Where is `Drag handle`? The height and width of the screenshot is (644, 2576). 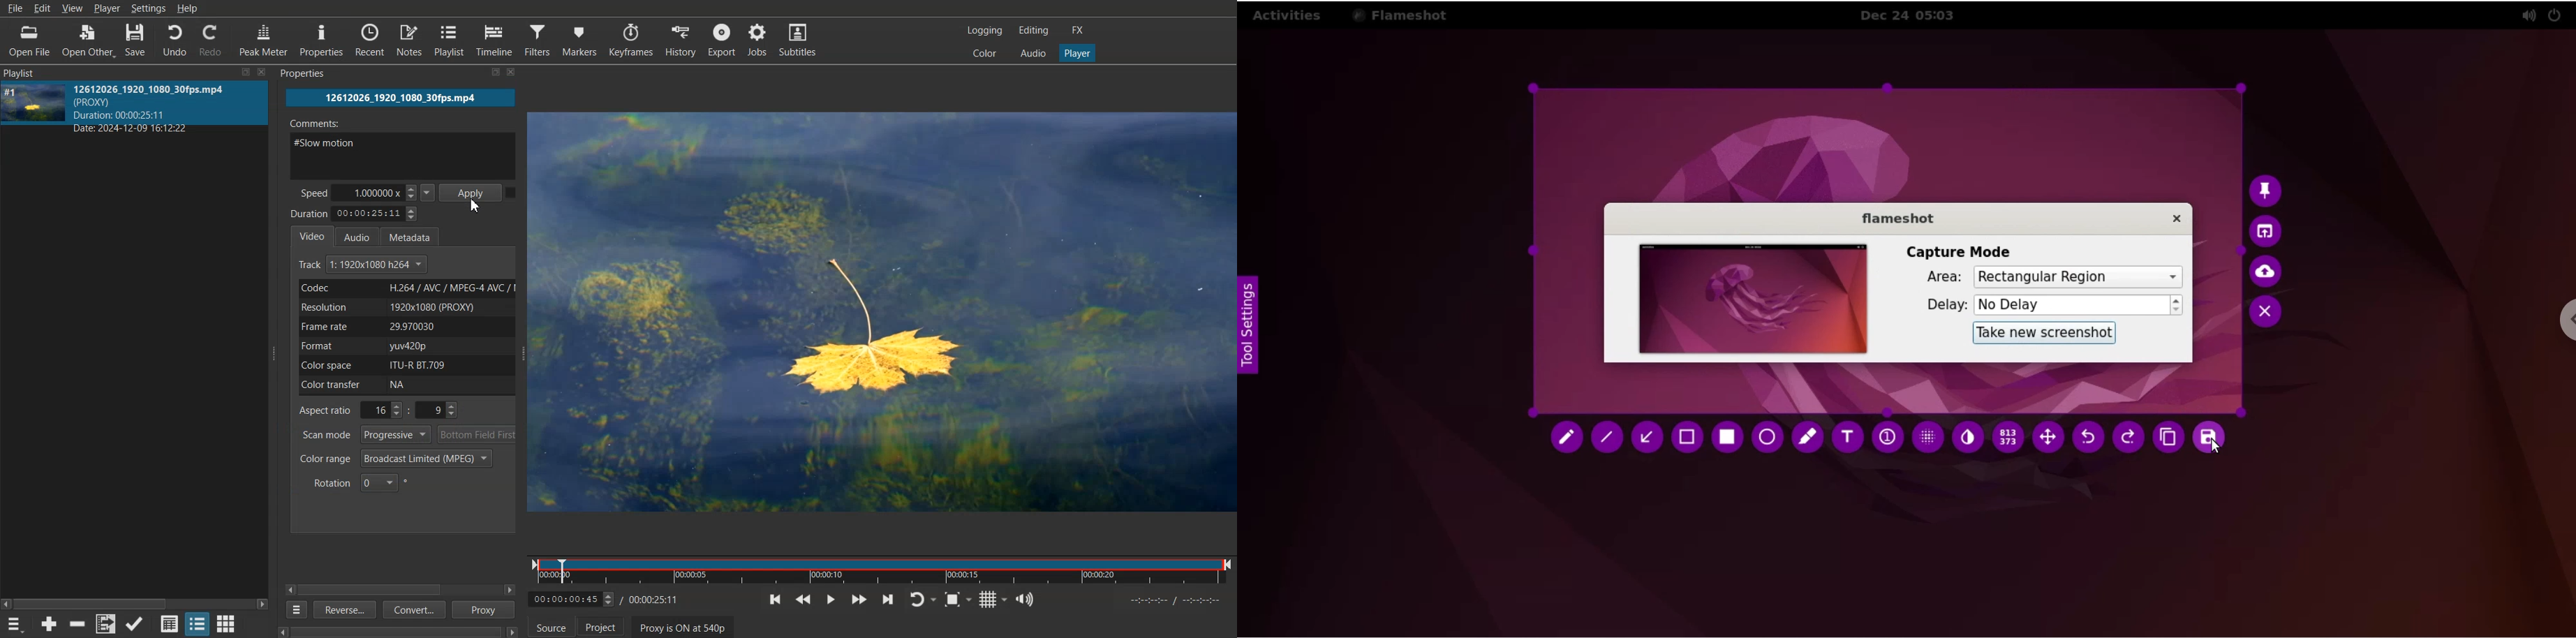 Drag handle is located at coordinates (276, 353).